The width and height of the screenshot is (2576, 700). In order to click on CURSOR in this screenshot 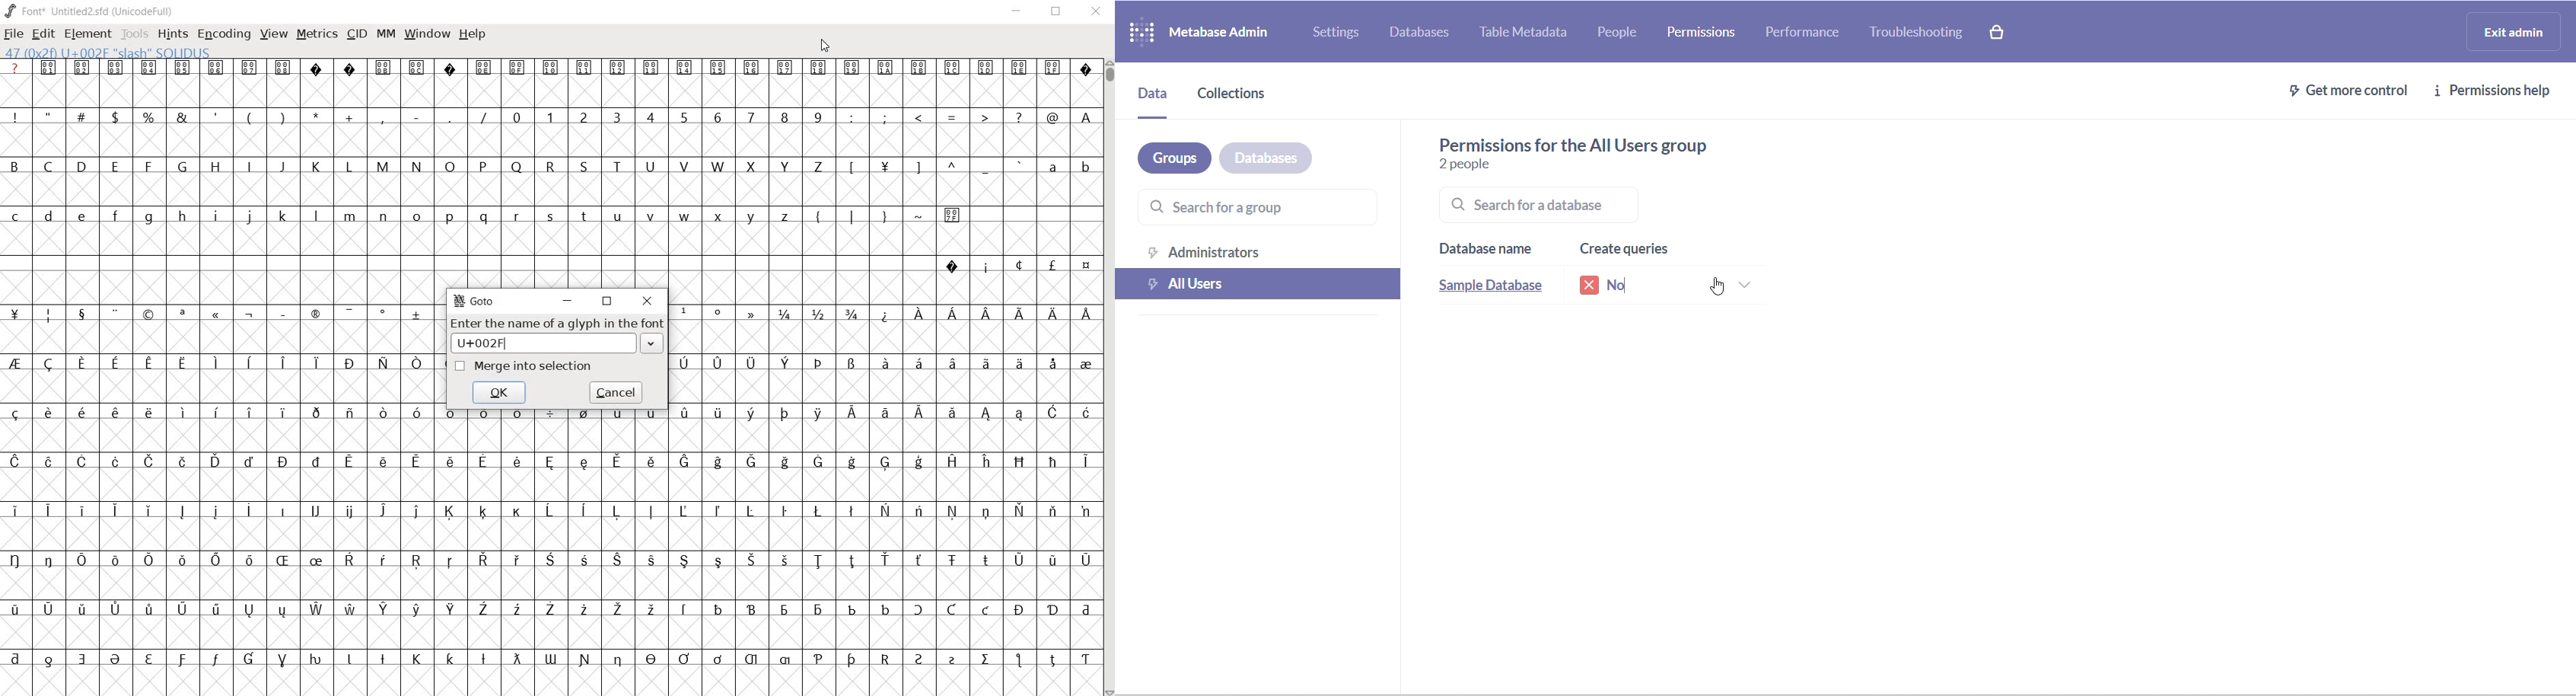, I will do `click(825, 46)`.